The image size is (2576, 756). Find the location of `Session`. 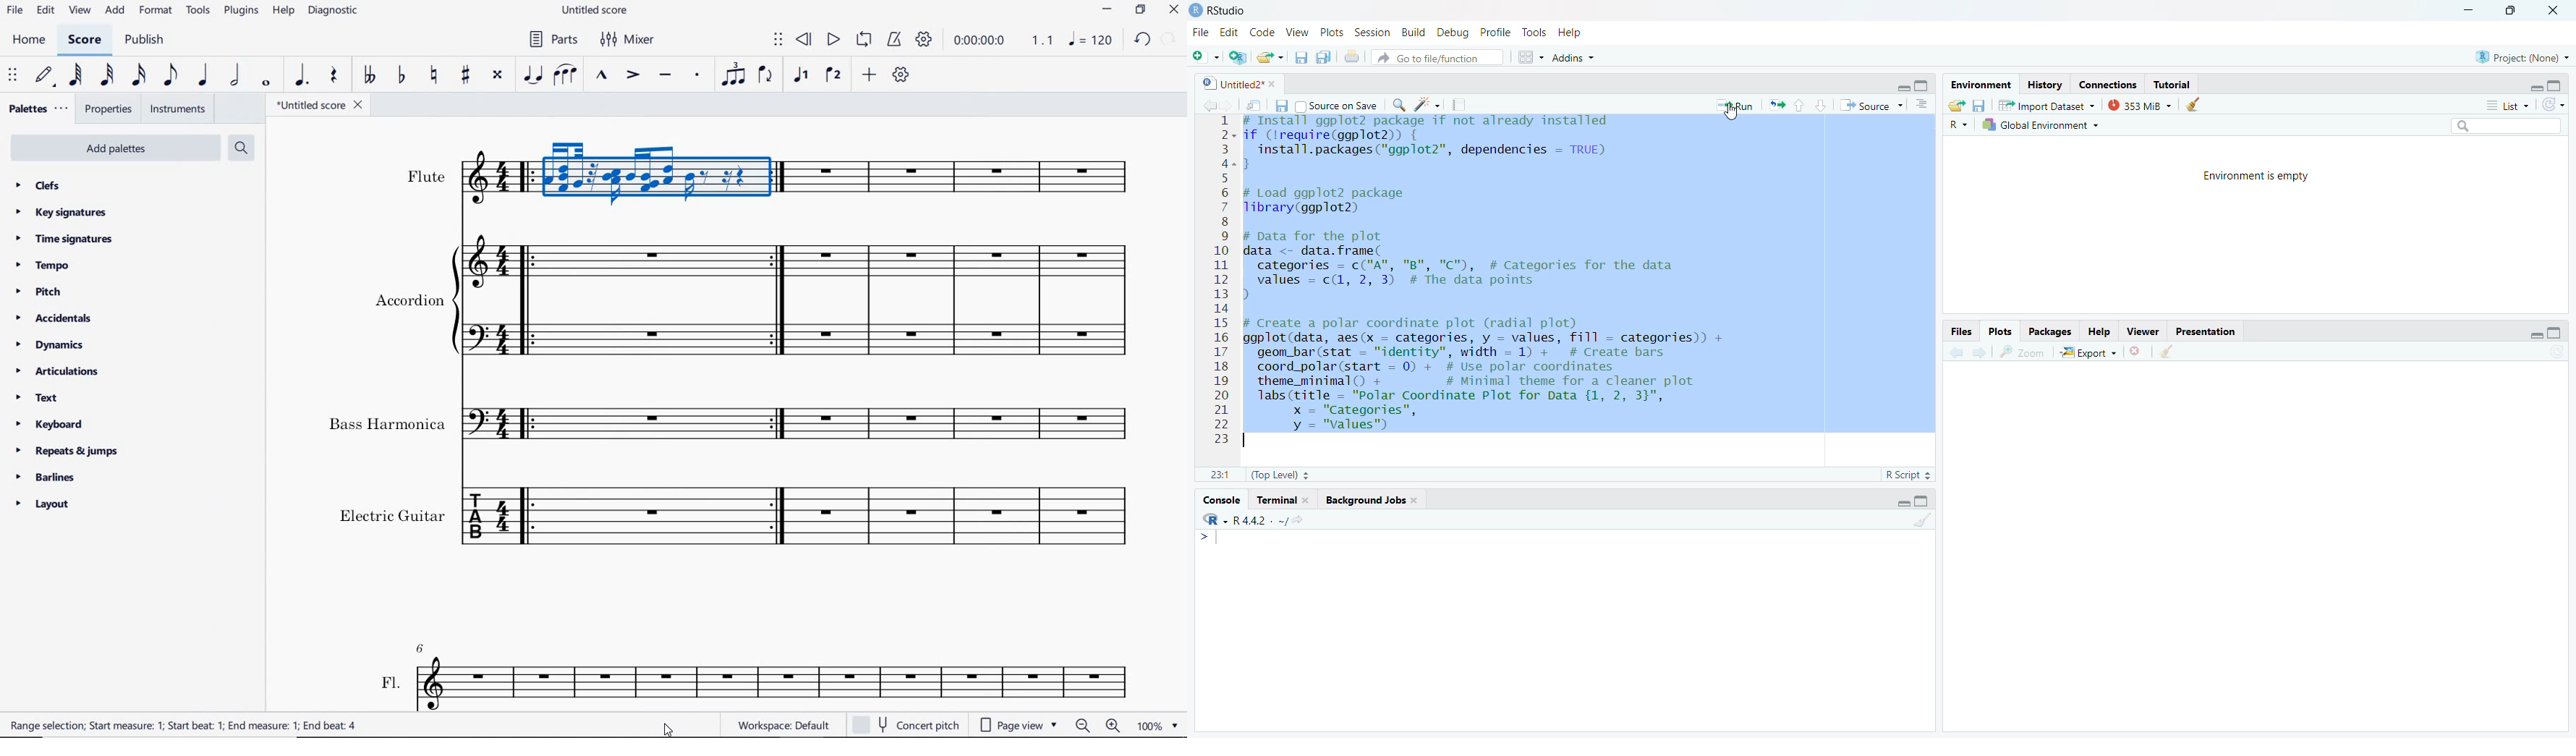

Session is located at coordinates (1371, 33).